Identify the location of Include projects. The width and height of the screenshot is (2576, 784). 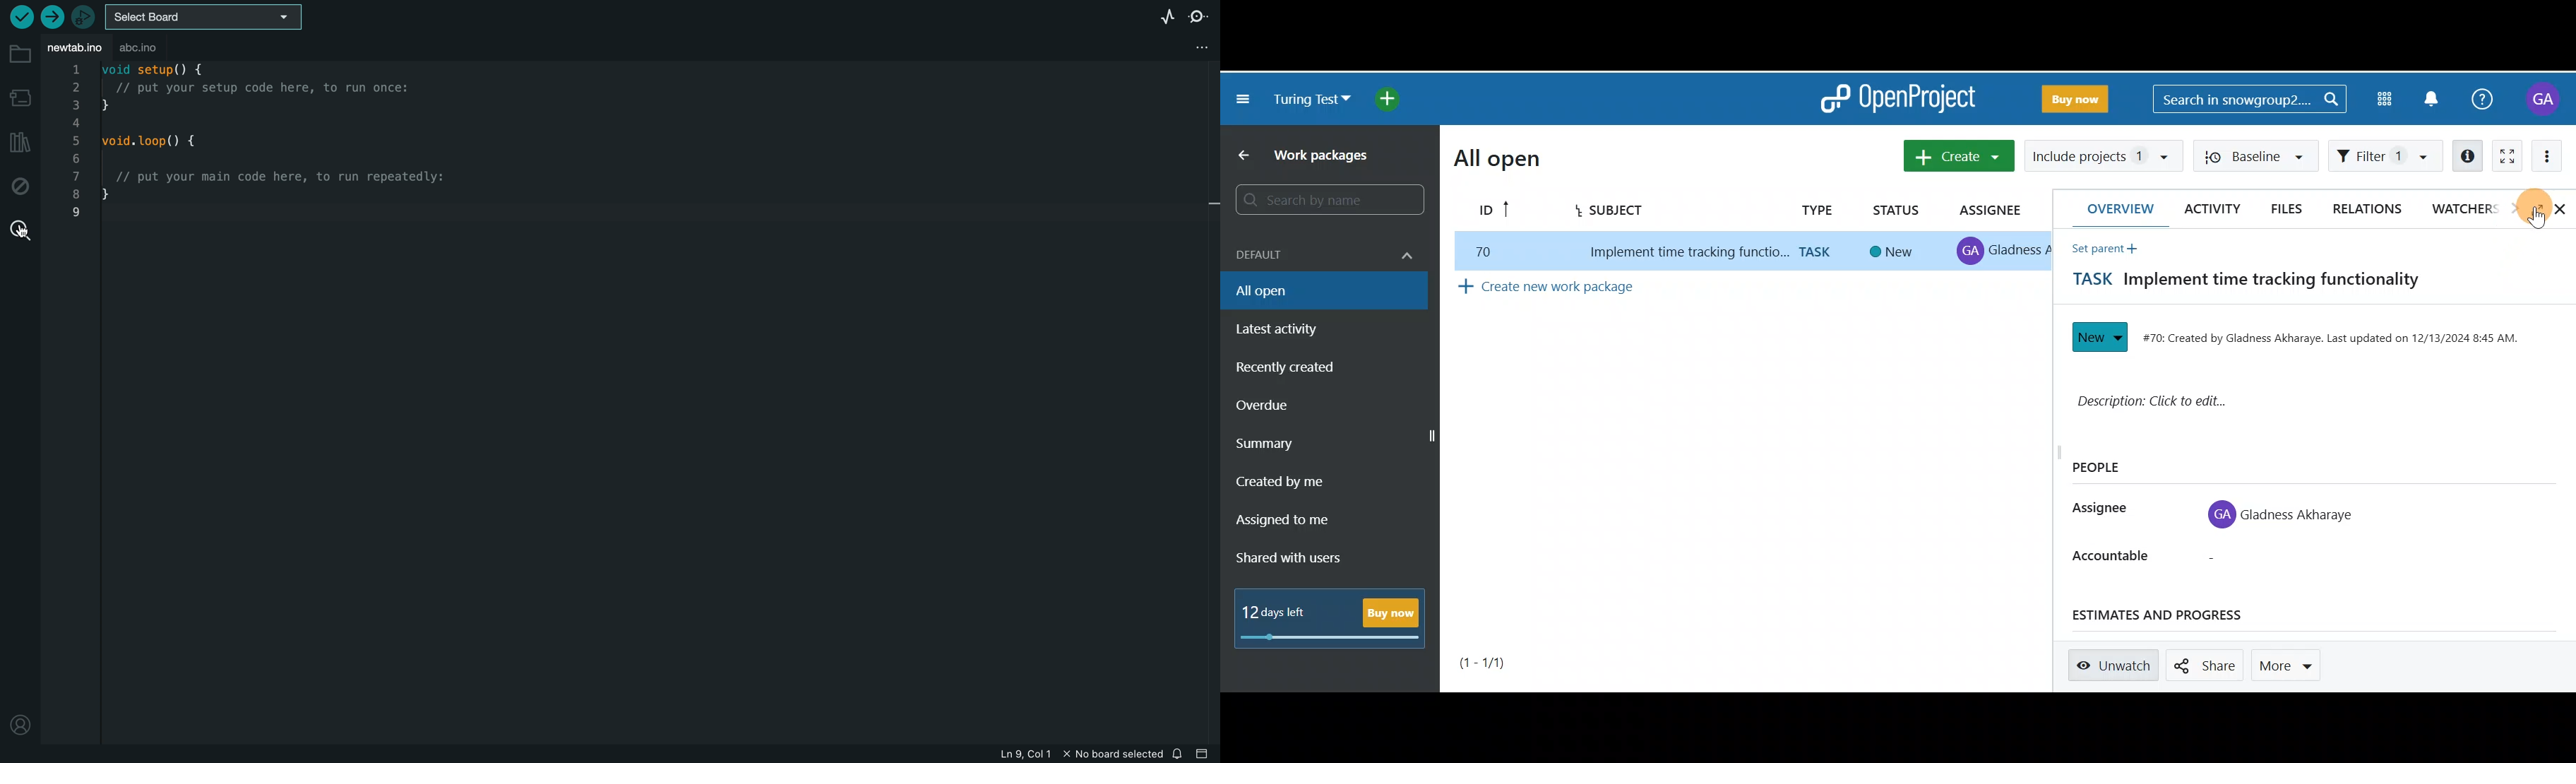
(2103, 153).